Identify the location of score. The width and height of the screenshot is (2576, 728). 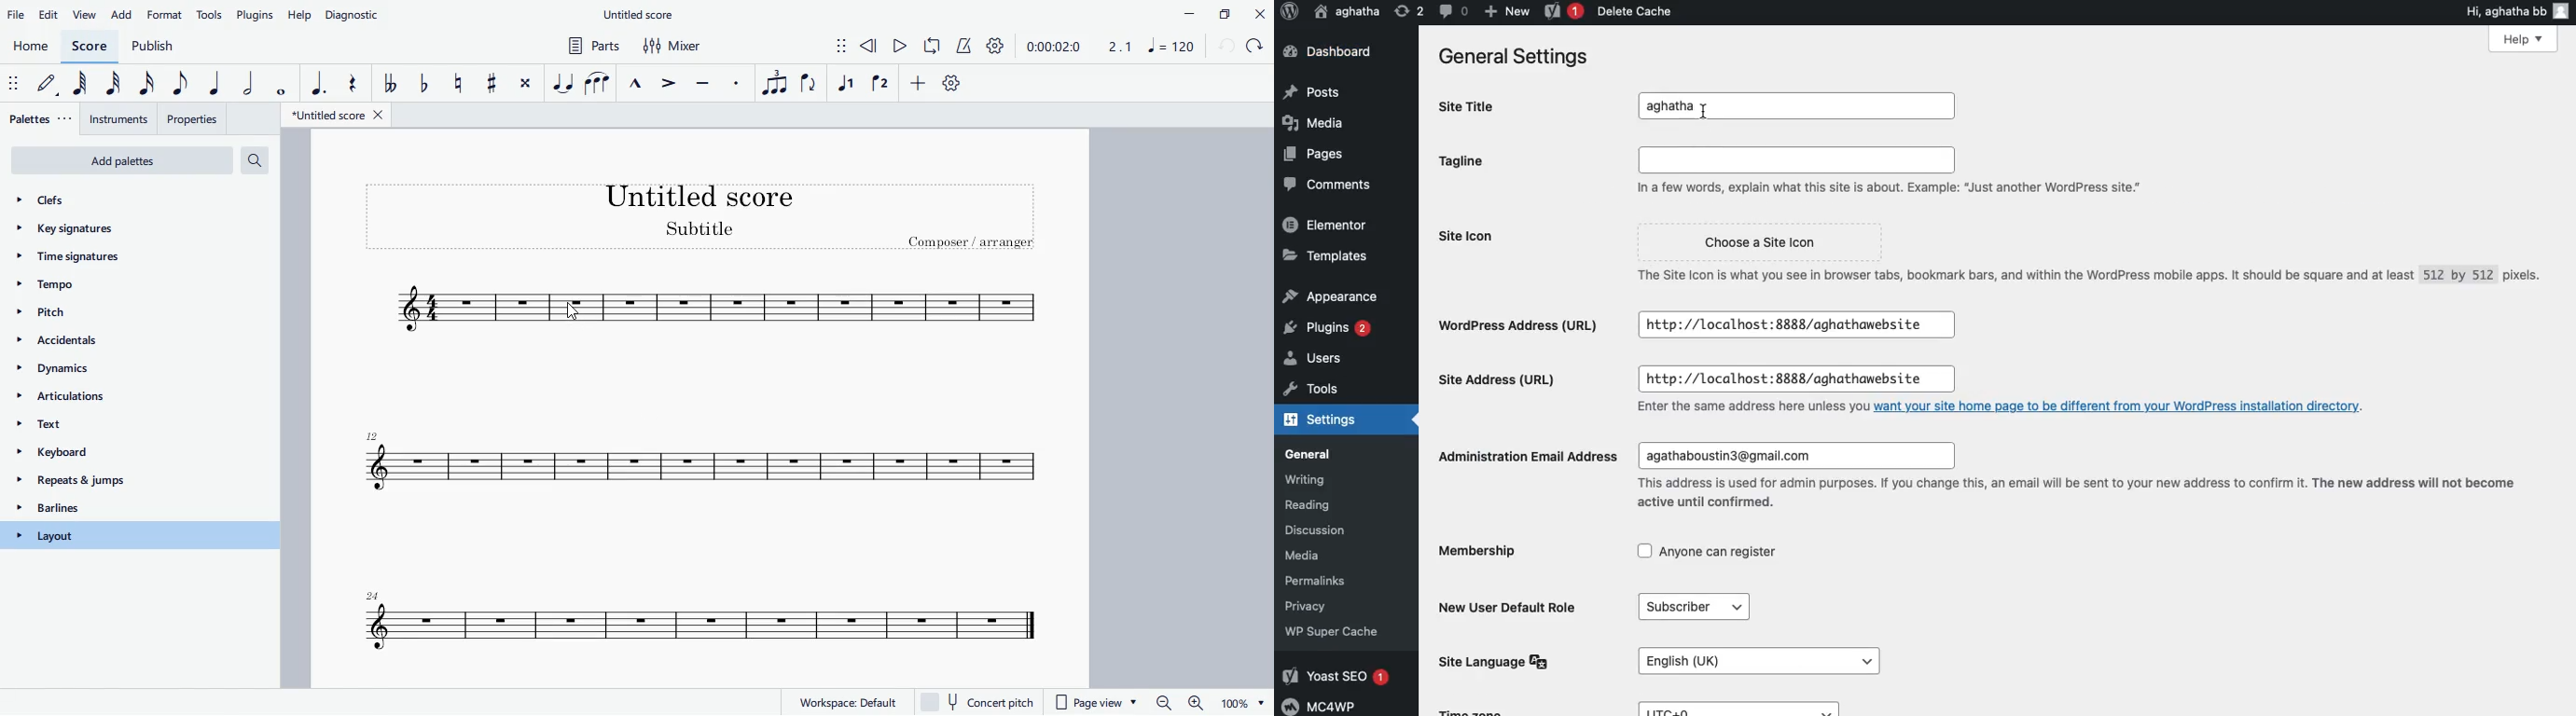
(707, 314).